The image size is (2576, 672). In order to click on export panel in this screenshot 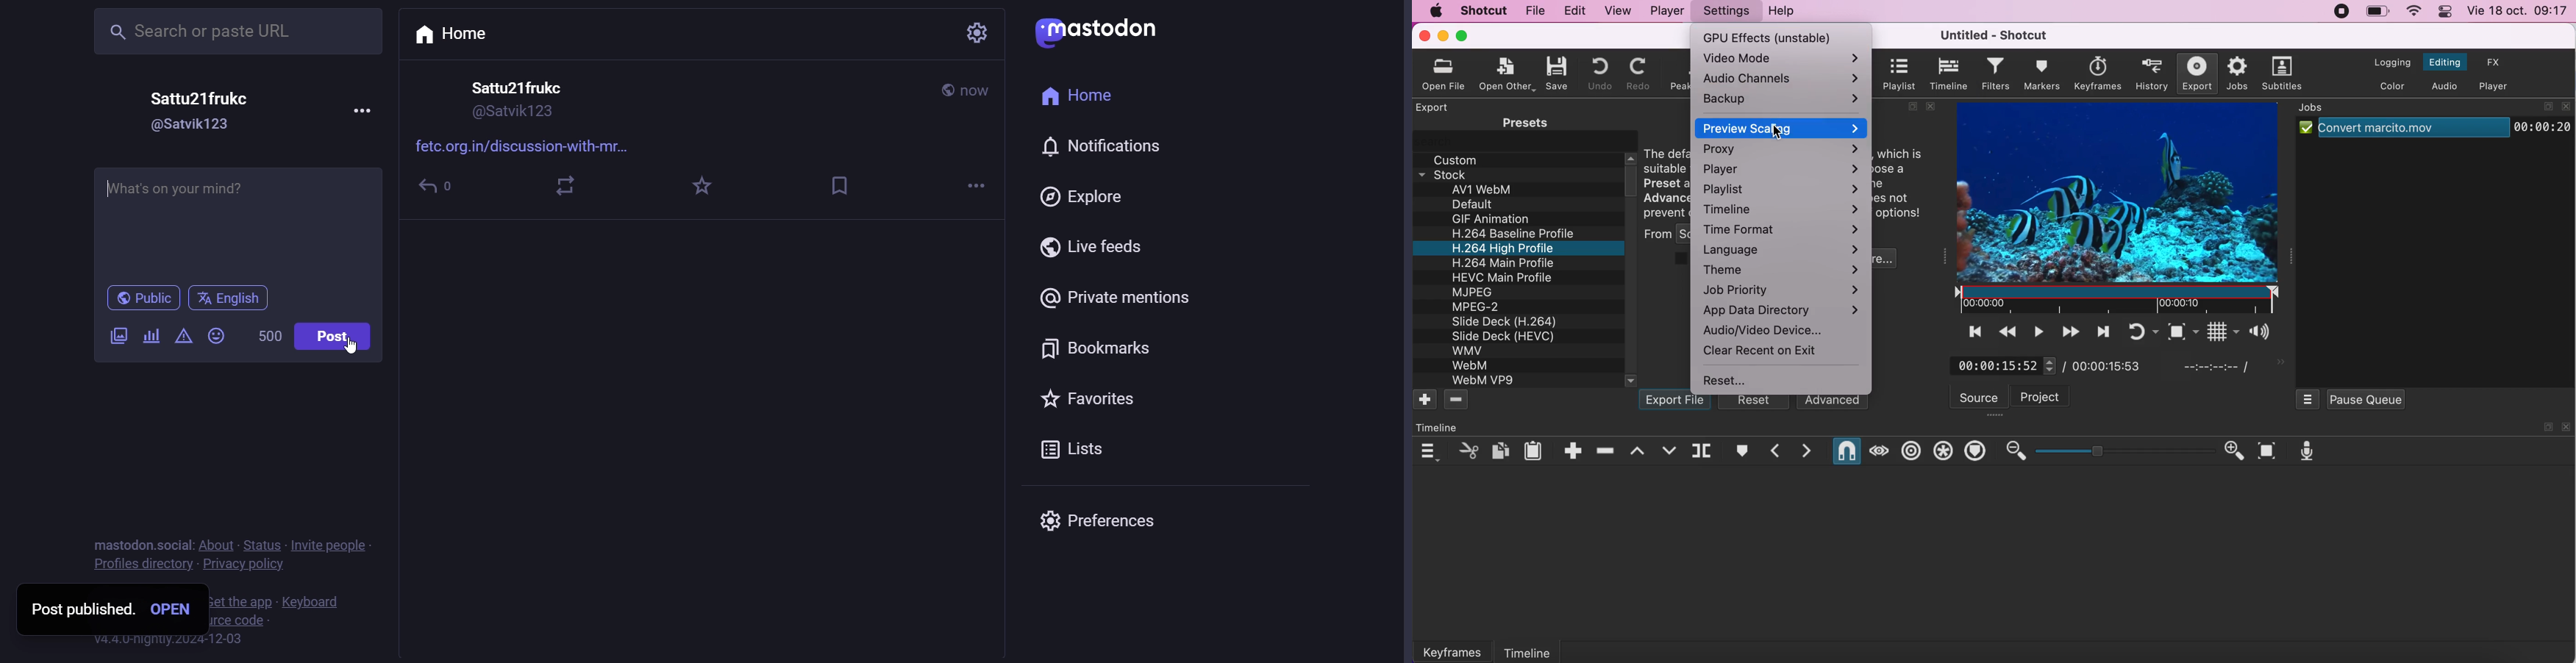, I will do `click(1433, 107)`.